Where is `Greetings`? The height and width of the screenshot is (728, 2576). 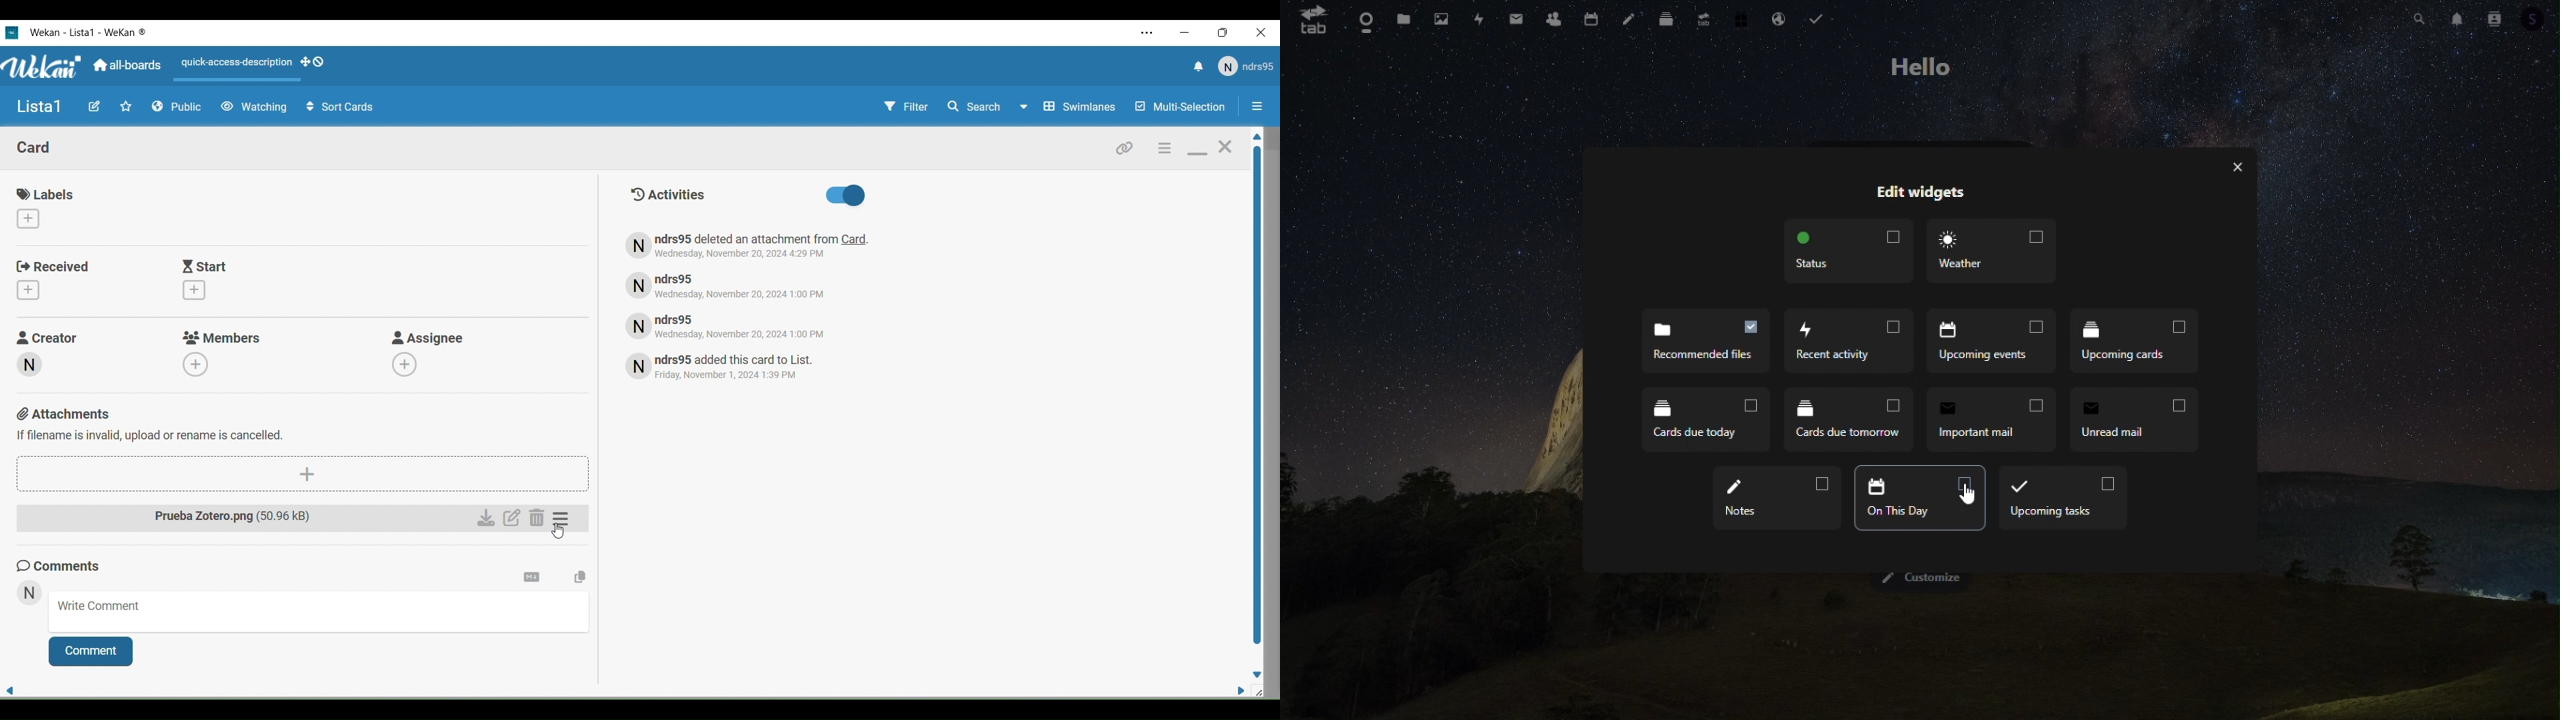 Greetings is located at coordinates (1920, 69).